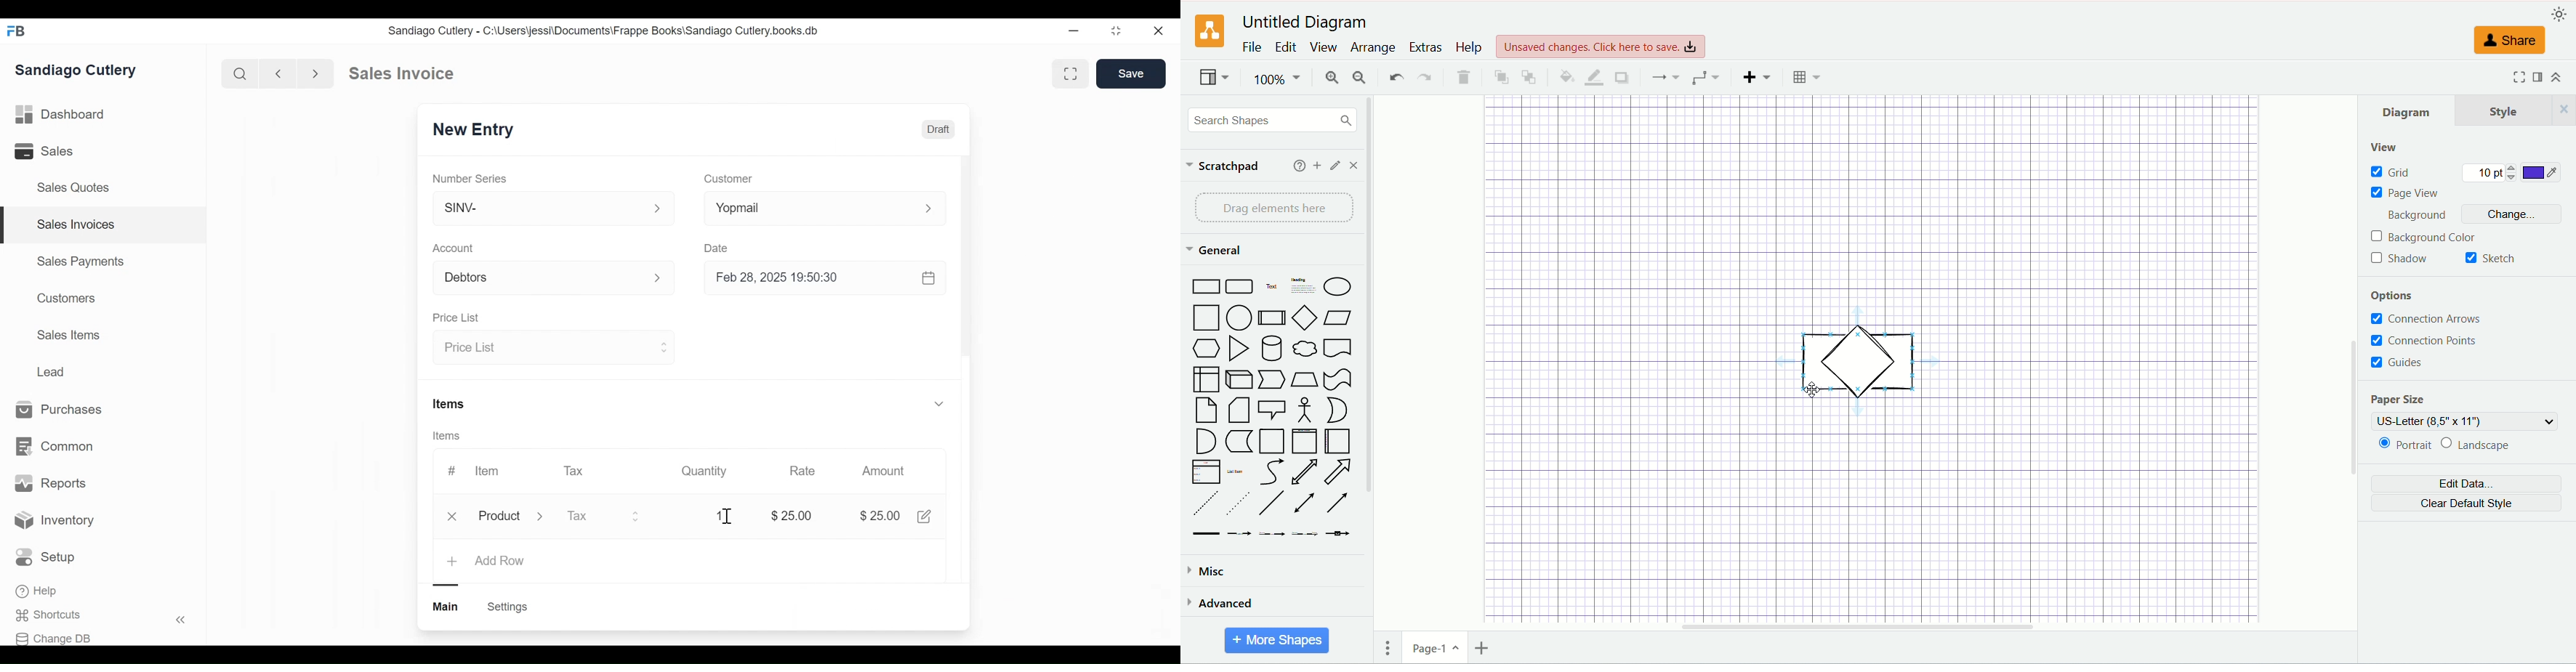 This screenshot has height=672, width=2576. What do you see at coordinates (1305, 23) in the screenshot?
I see `Untitled Diagram` at bounding box center [1305, 23].